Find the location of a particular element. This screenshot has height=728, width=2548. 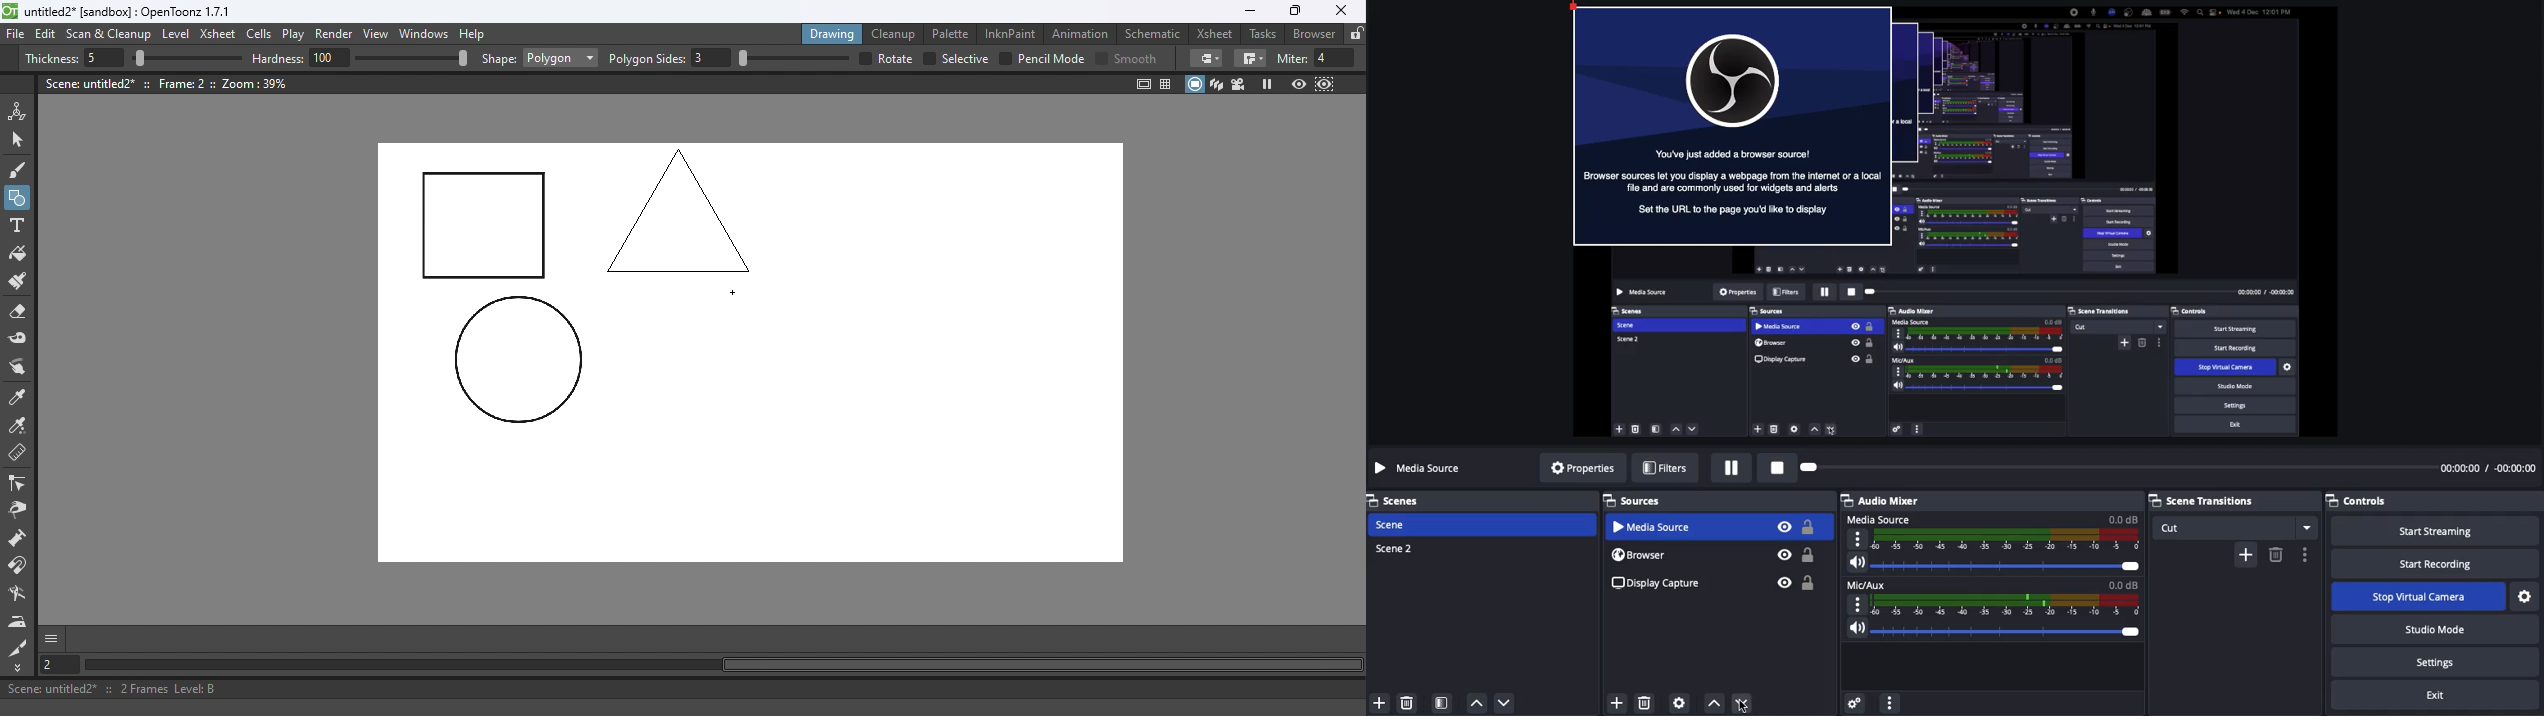

Scene filter is located at coordinates (1442, 704).